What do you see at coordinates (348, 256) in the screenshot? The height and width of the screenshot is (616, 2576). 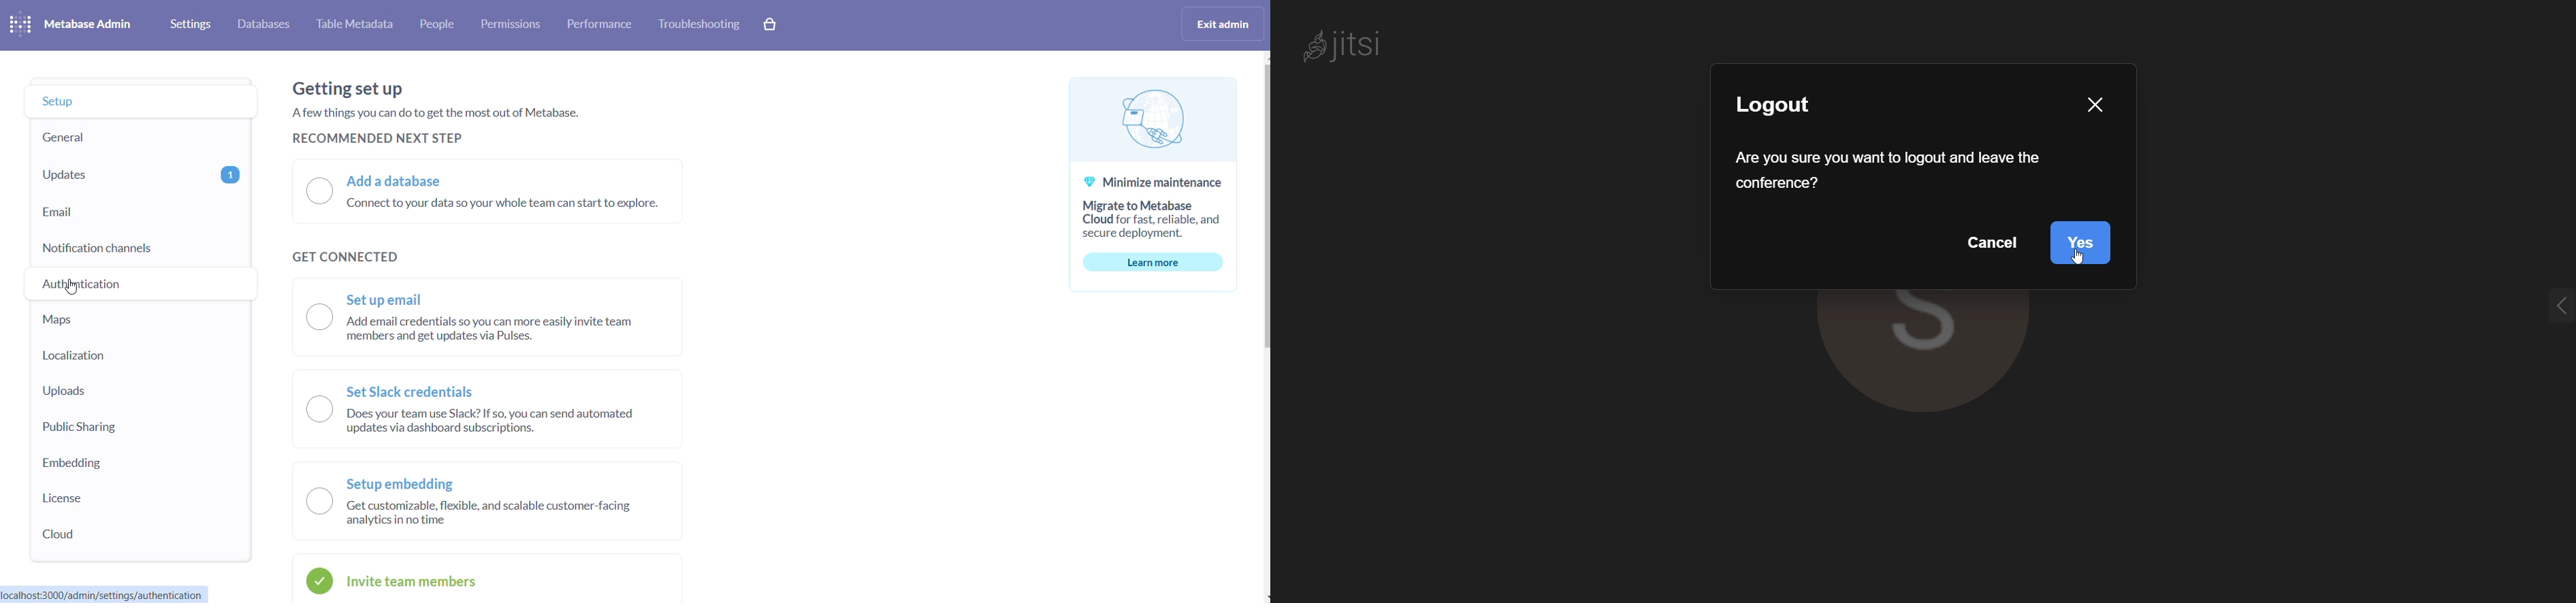 I see `GET CONNECTED` at bounding box center [348, 256].